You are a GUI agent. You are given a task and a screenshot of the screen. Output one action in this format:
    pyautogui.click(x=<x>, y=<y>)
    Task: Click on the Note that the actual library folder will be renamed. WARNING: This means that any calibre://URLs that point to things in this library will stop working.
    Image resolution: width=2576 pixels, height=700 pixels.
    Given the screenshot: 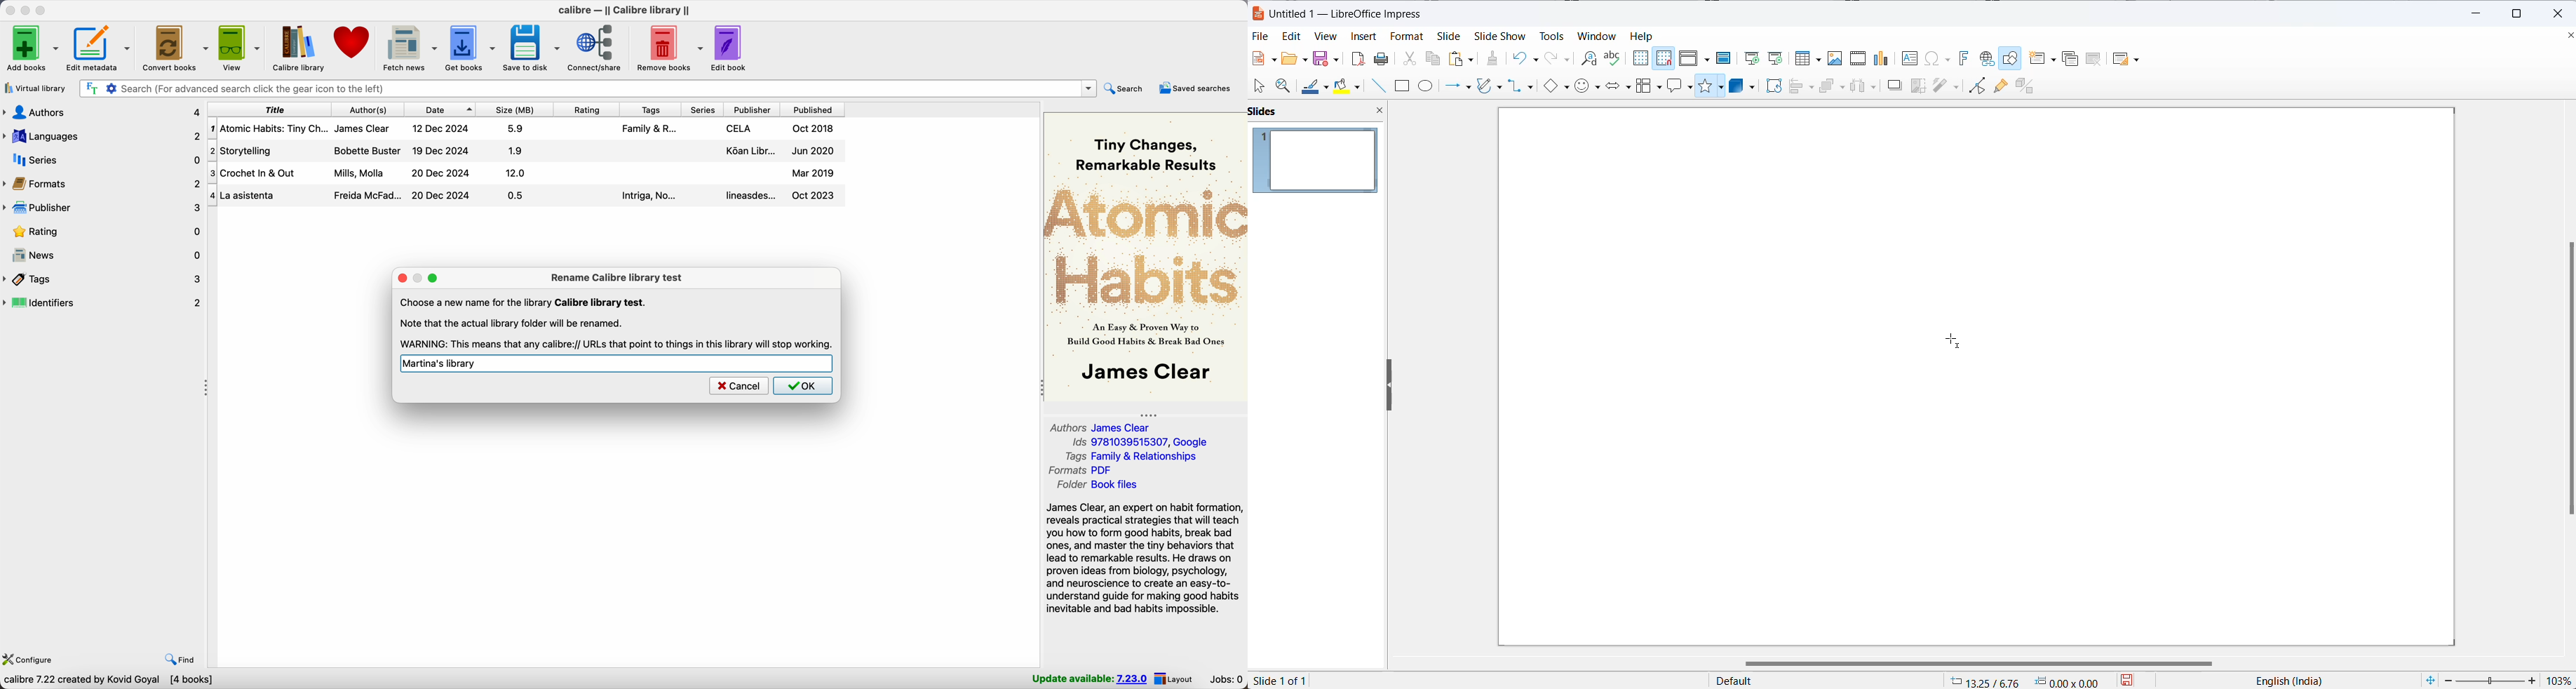 What is the action you would take?
    pyautogui.click(x=614, y=333)
    